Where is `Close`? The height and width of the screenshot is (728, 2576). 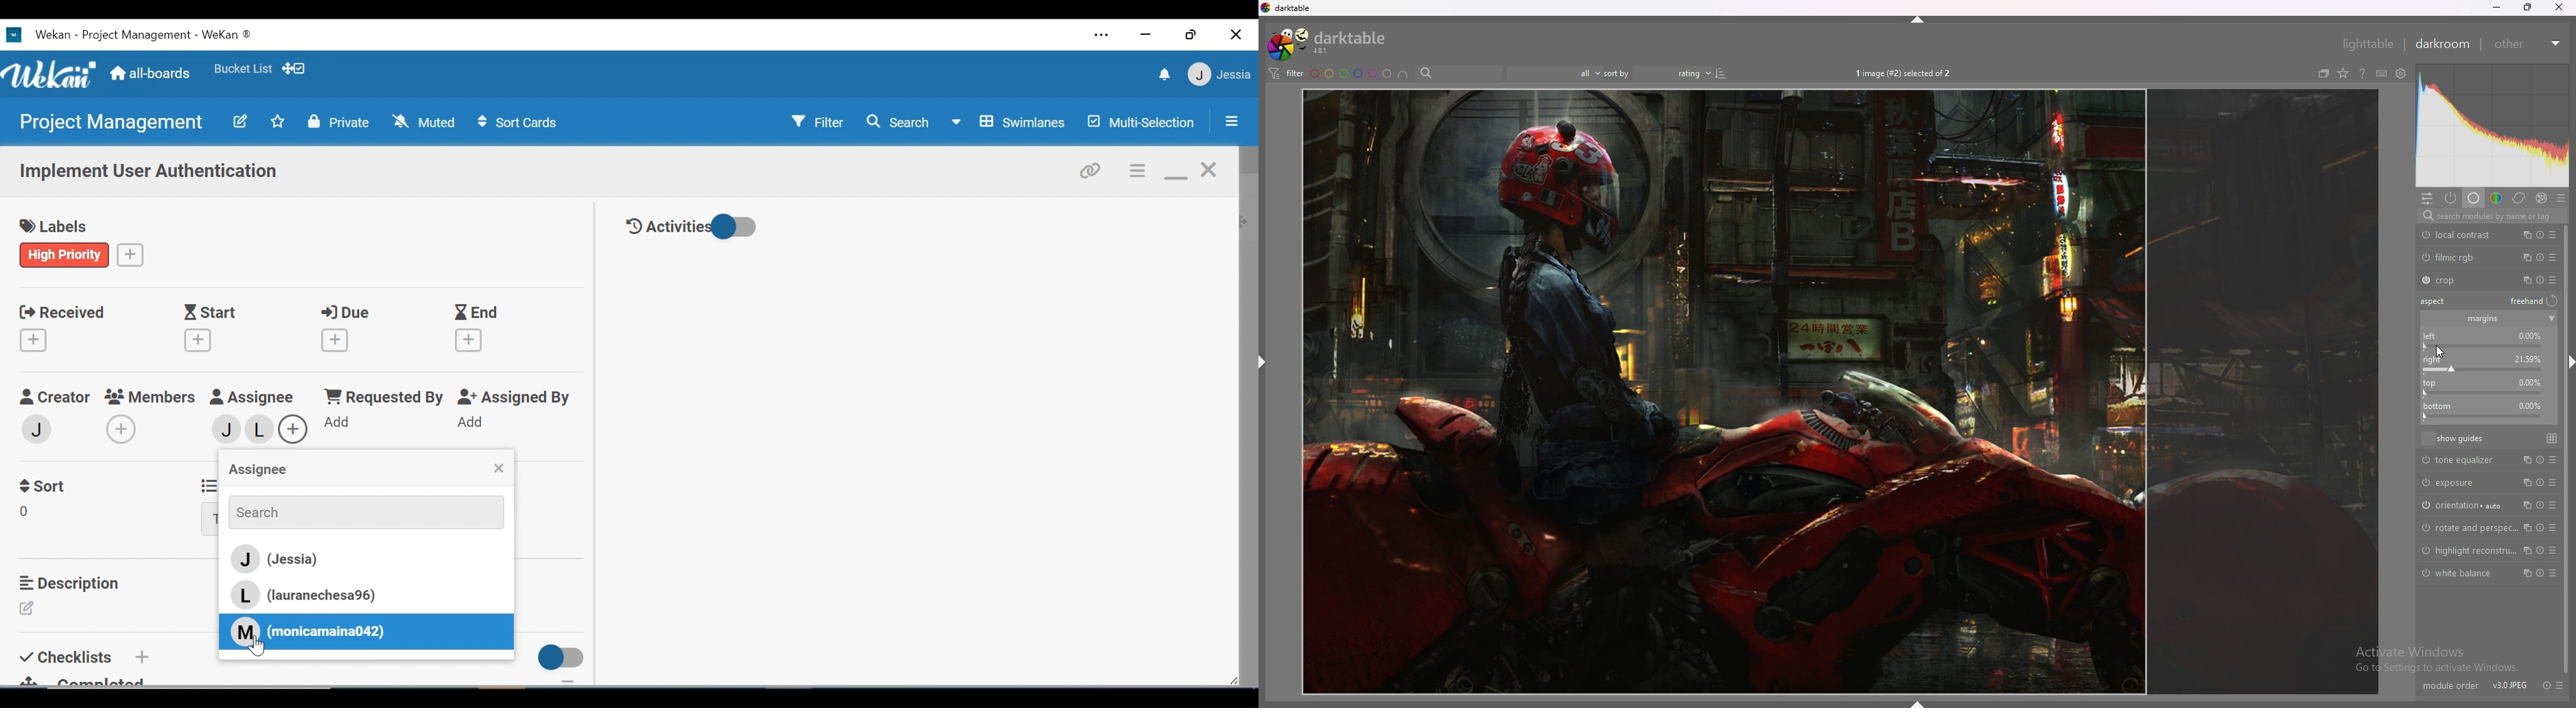 Close is located at coordinates (1237, 34).